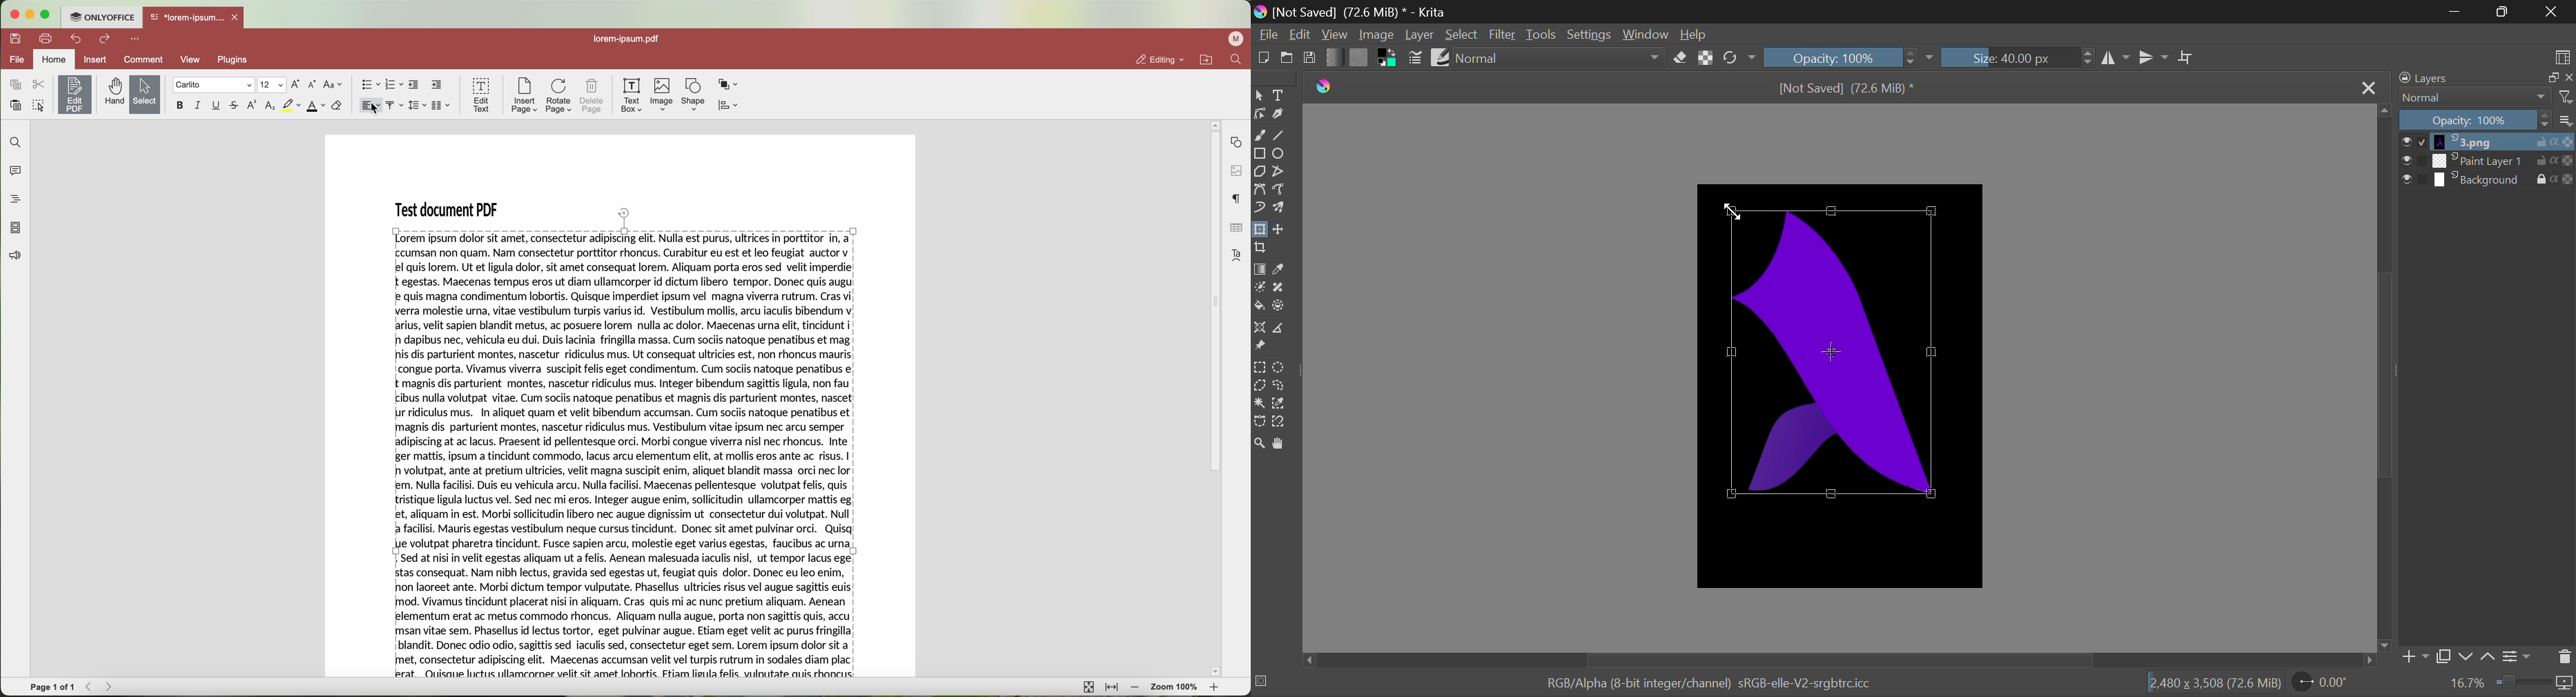  I want to click on Close, so click(2366, 91).